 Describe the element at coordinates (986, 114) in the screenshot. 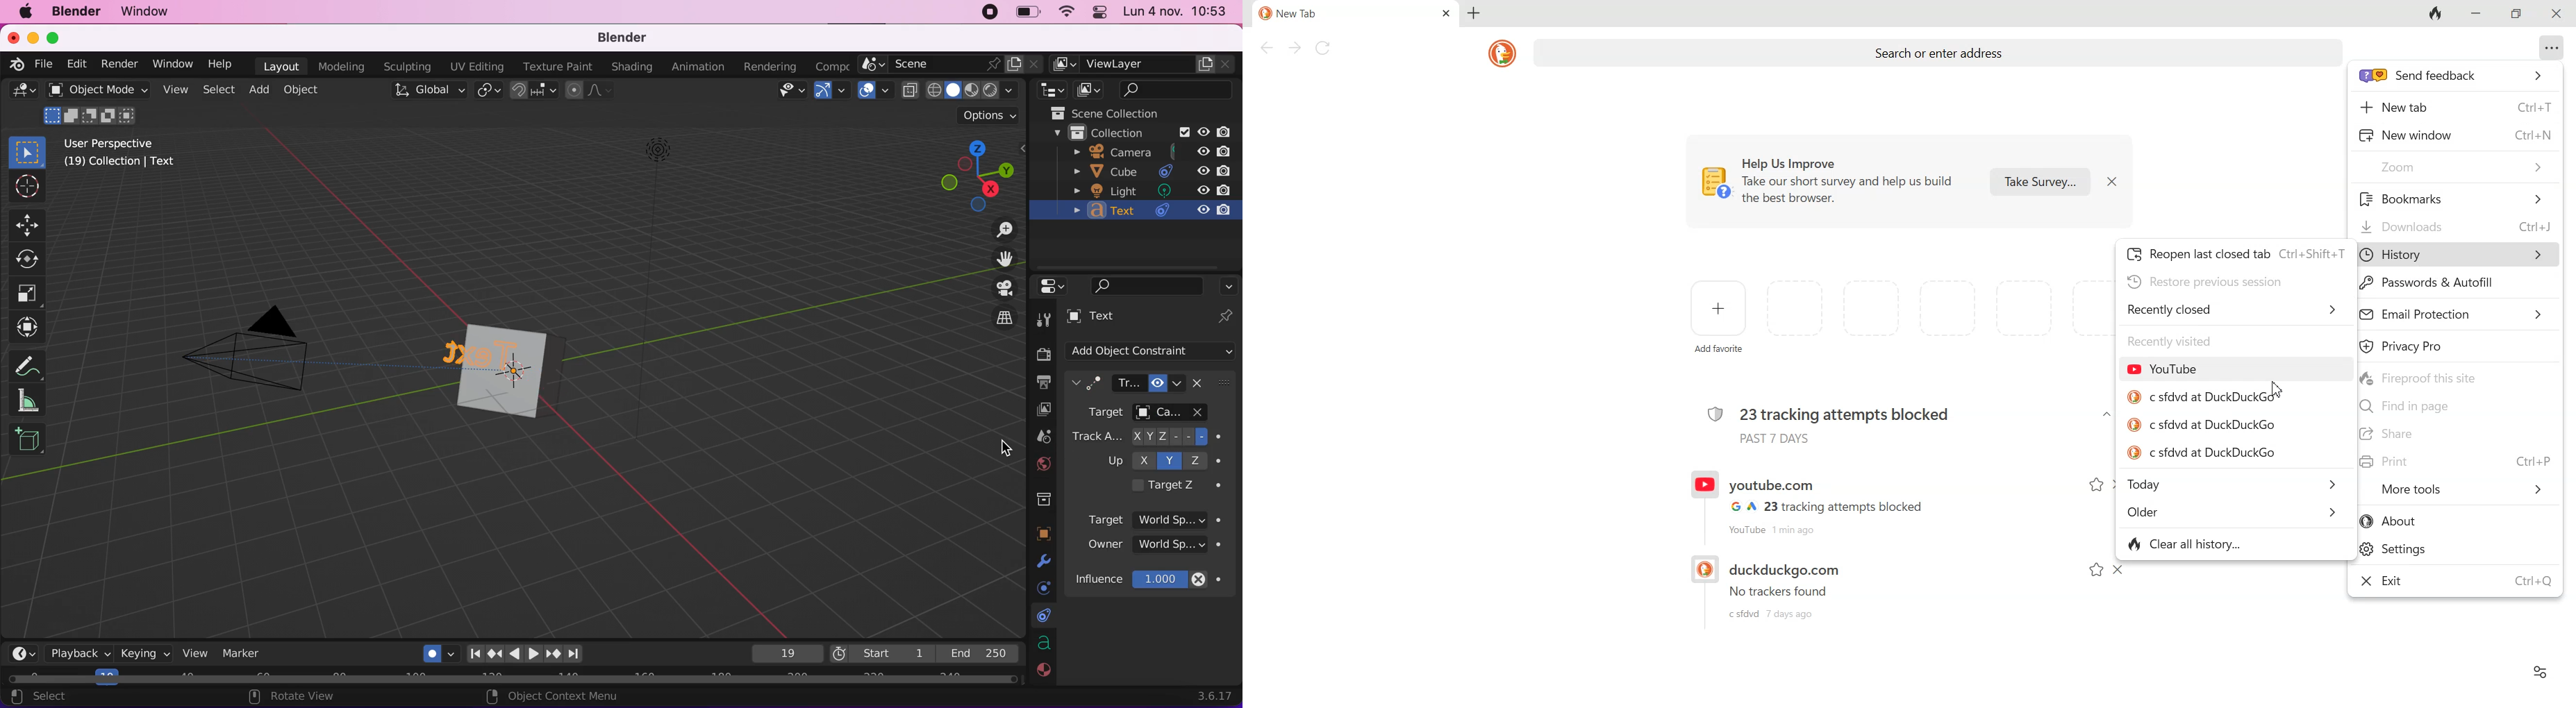

I see `options` at that location.